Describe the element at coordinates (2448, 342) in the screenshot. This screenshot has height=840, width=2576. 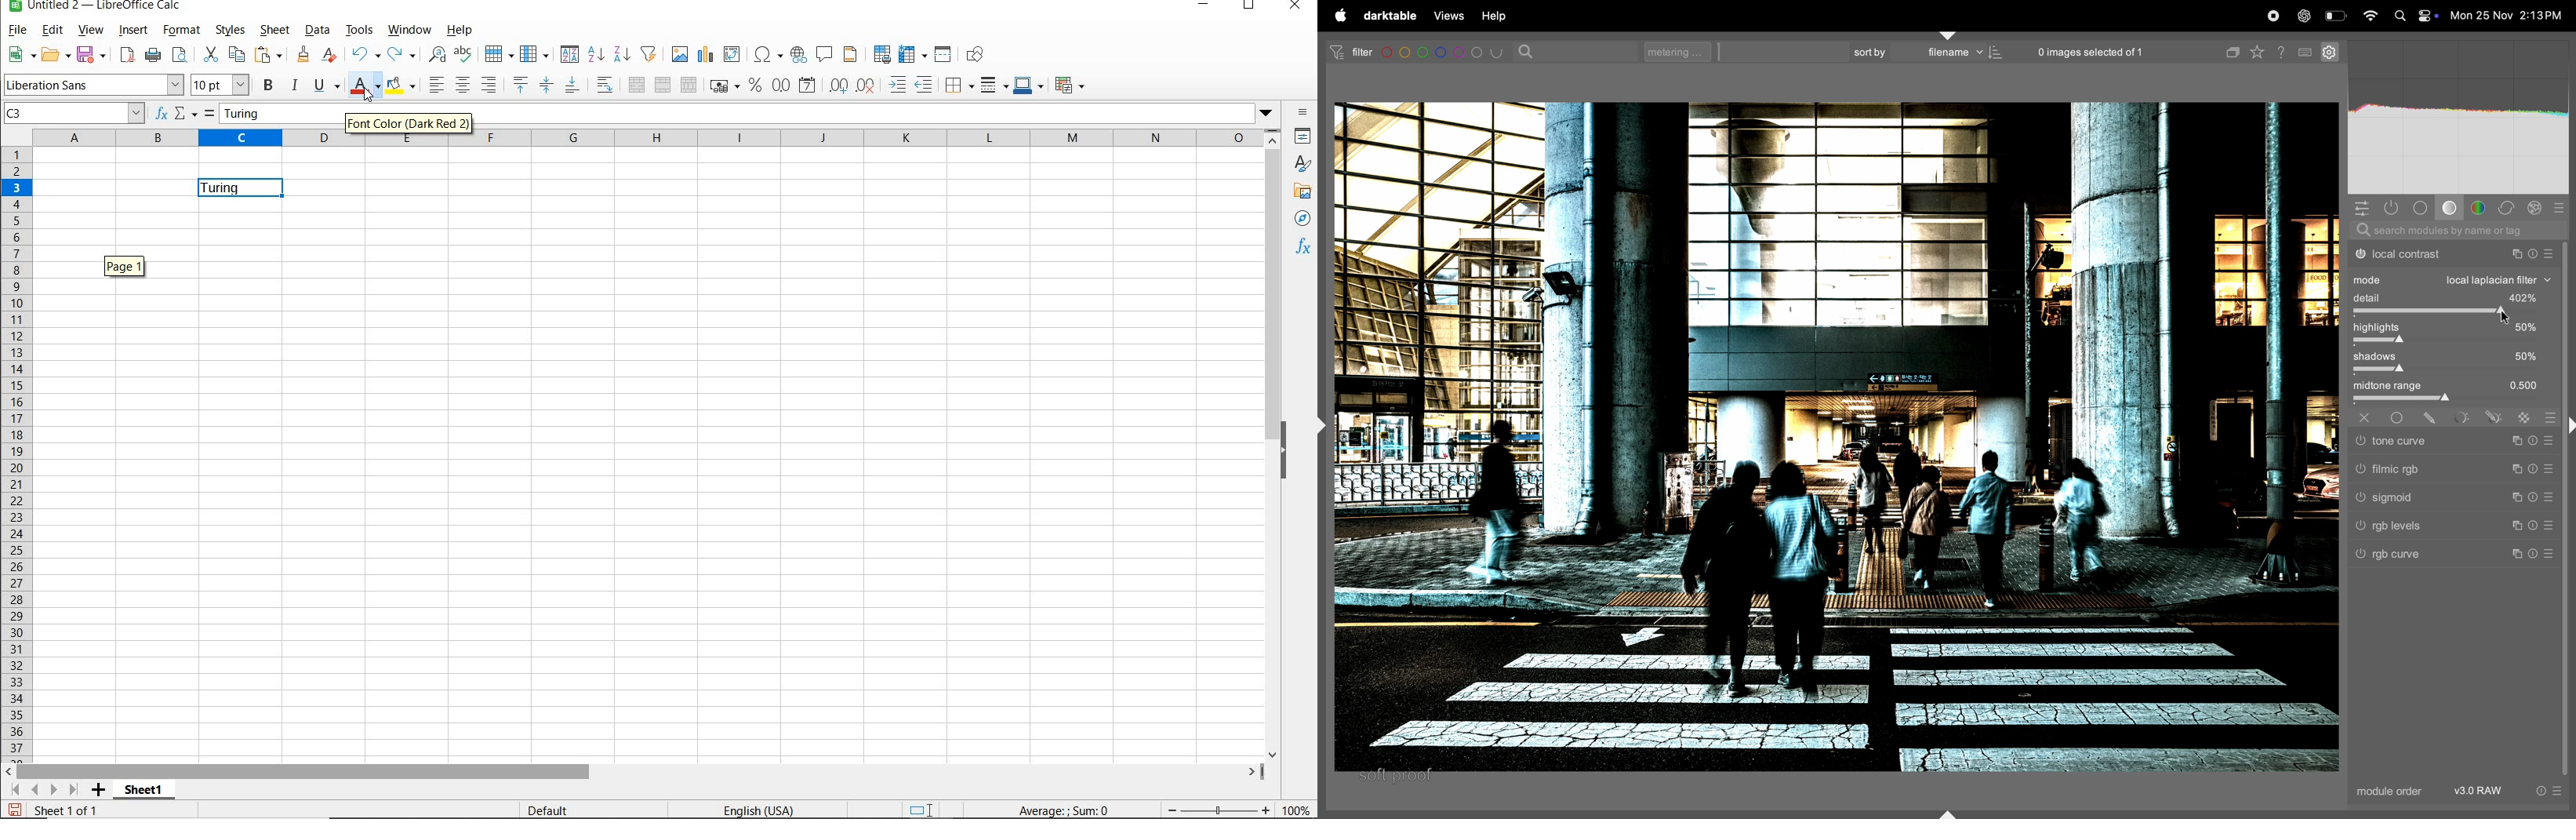
I see `toggle` at that location.